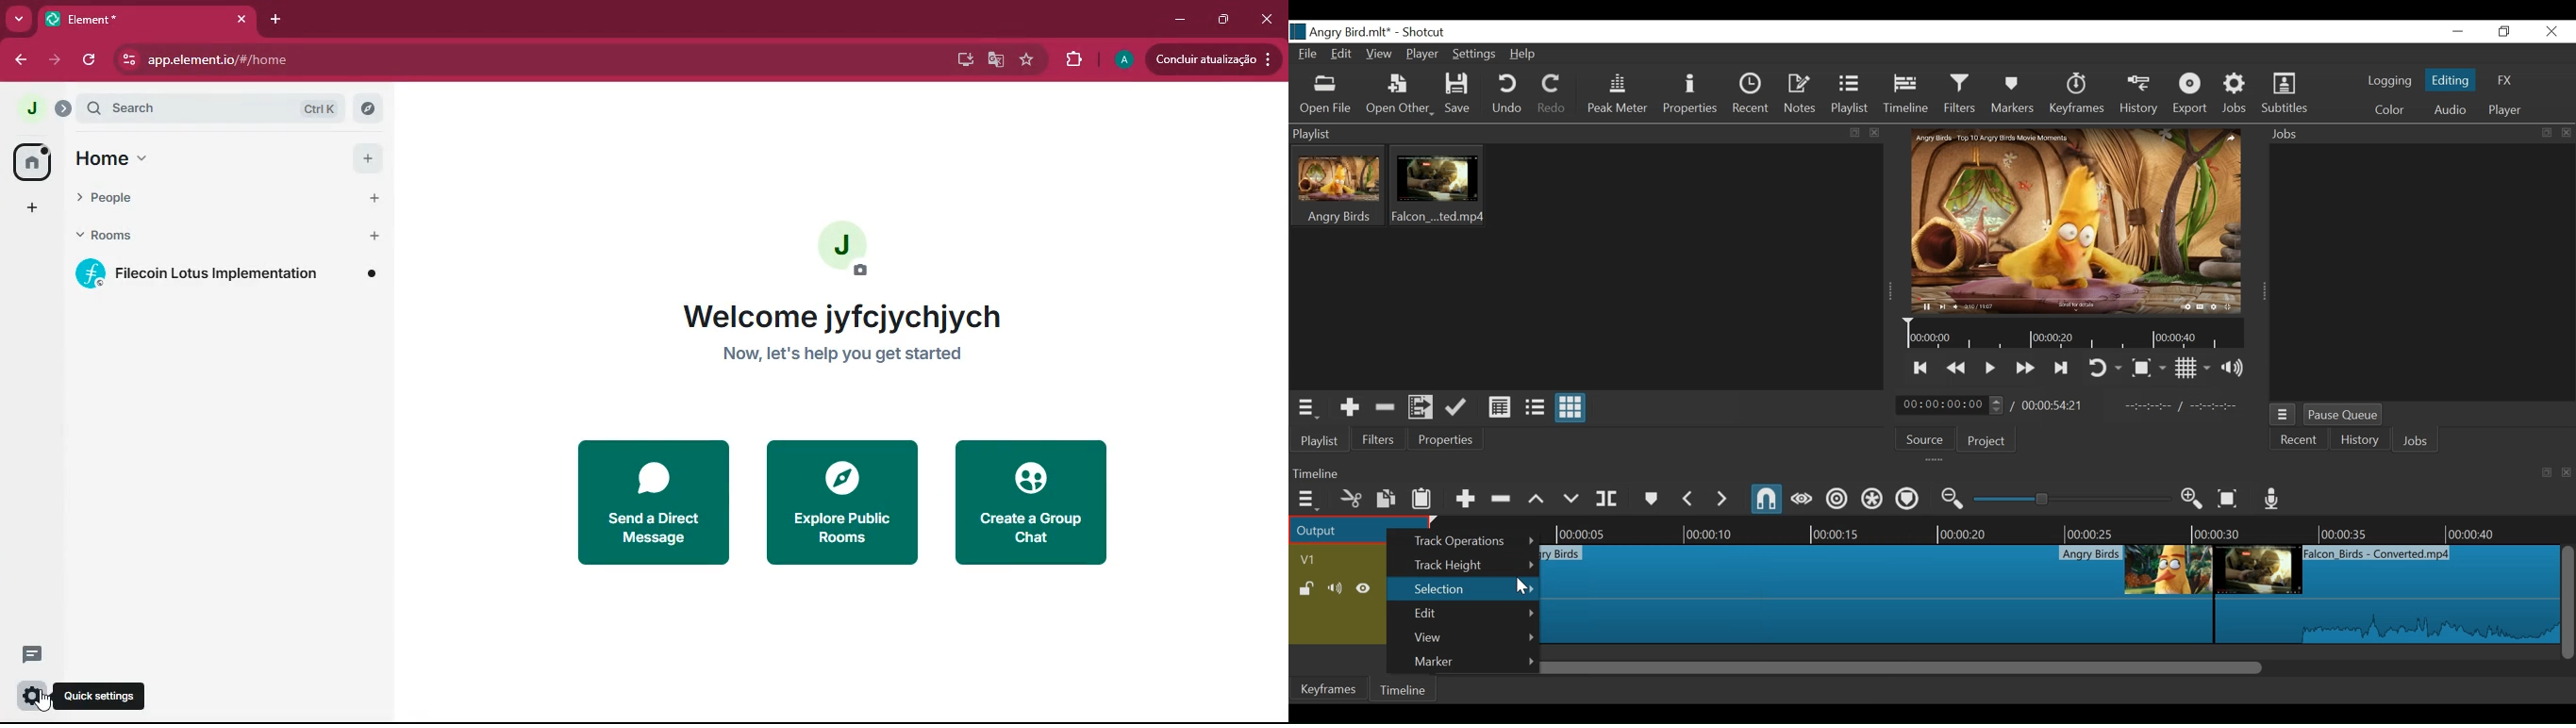 The height and width of the screenshot is (728, 2576). Describe the element at coordinates (224, 274) in the screenshot. I see `Filecoin Lotus Implementation` at that location.